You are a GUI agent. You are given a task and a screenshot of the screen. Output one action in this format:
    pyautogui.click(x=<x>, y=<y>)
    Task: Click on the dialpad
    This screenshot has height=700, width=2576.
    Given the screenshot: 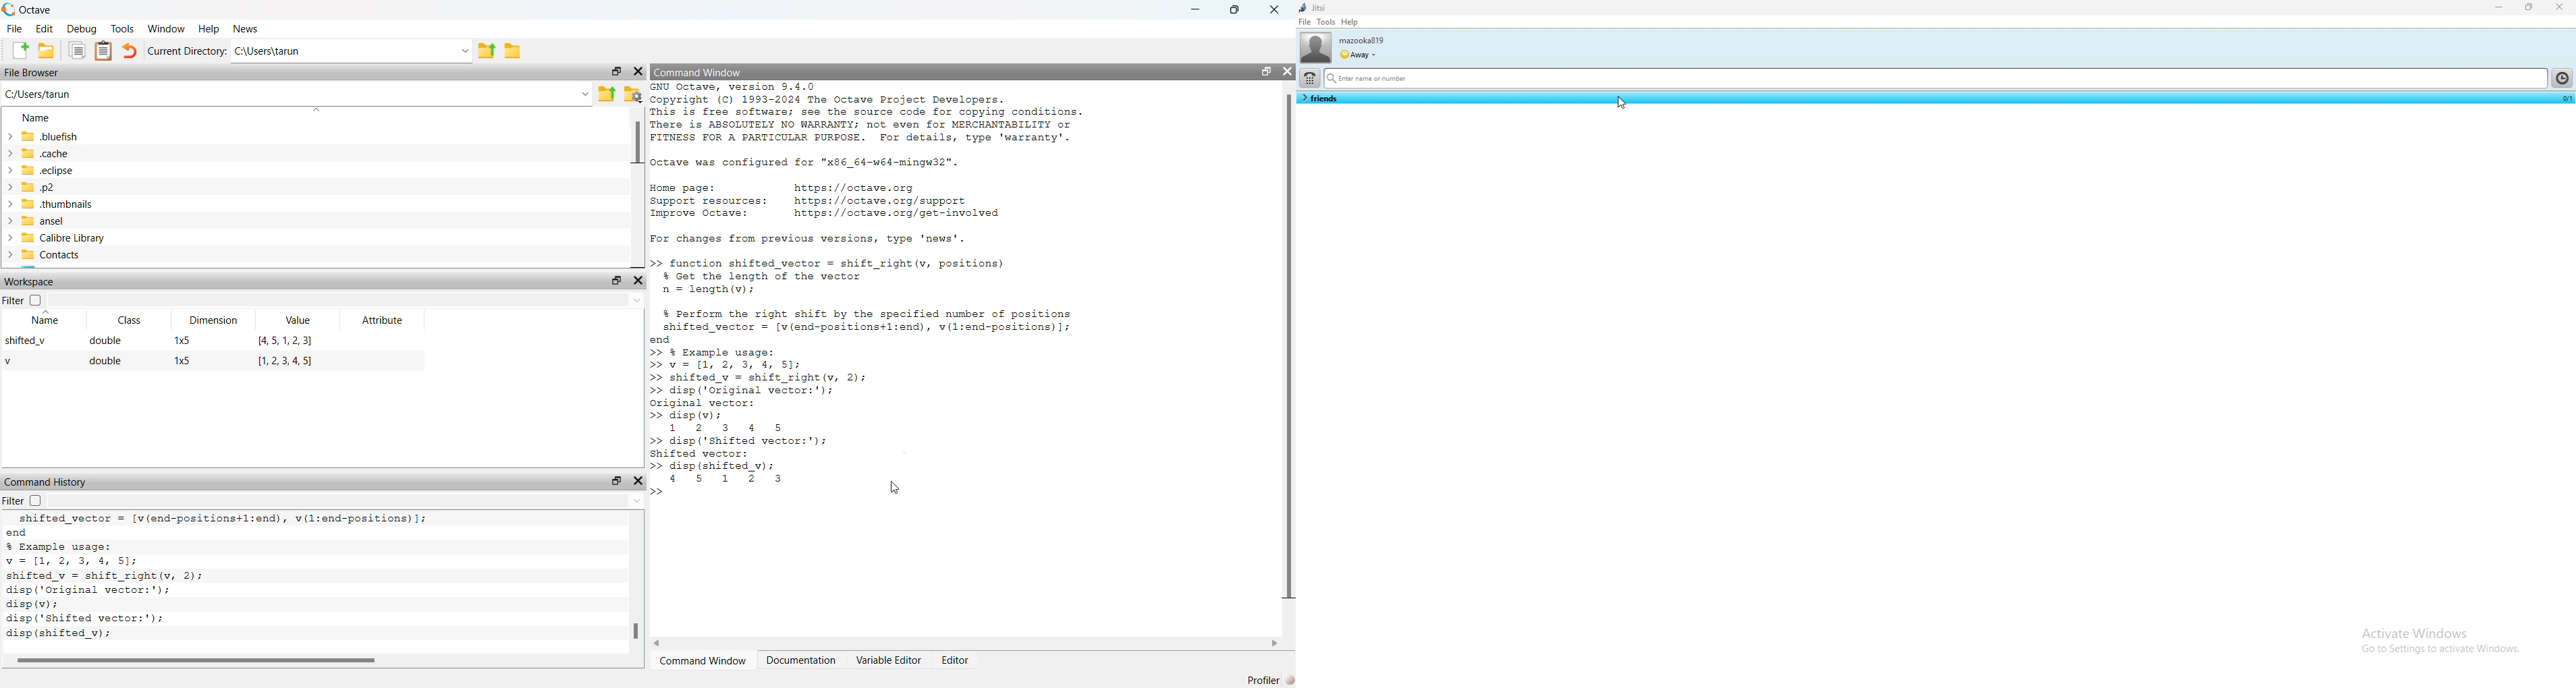 What is the action you would take?
    pyautogui.click(x=1309, y=79)
    